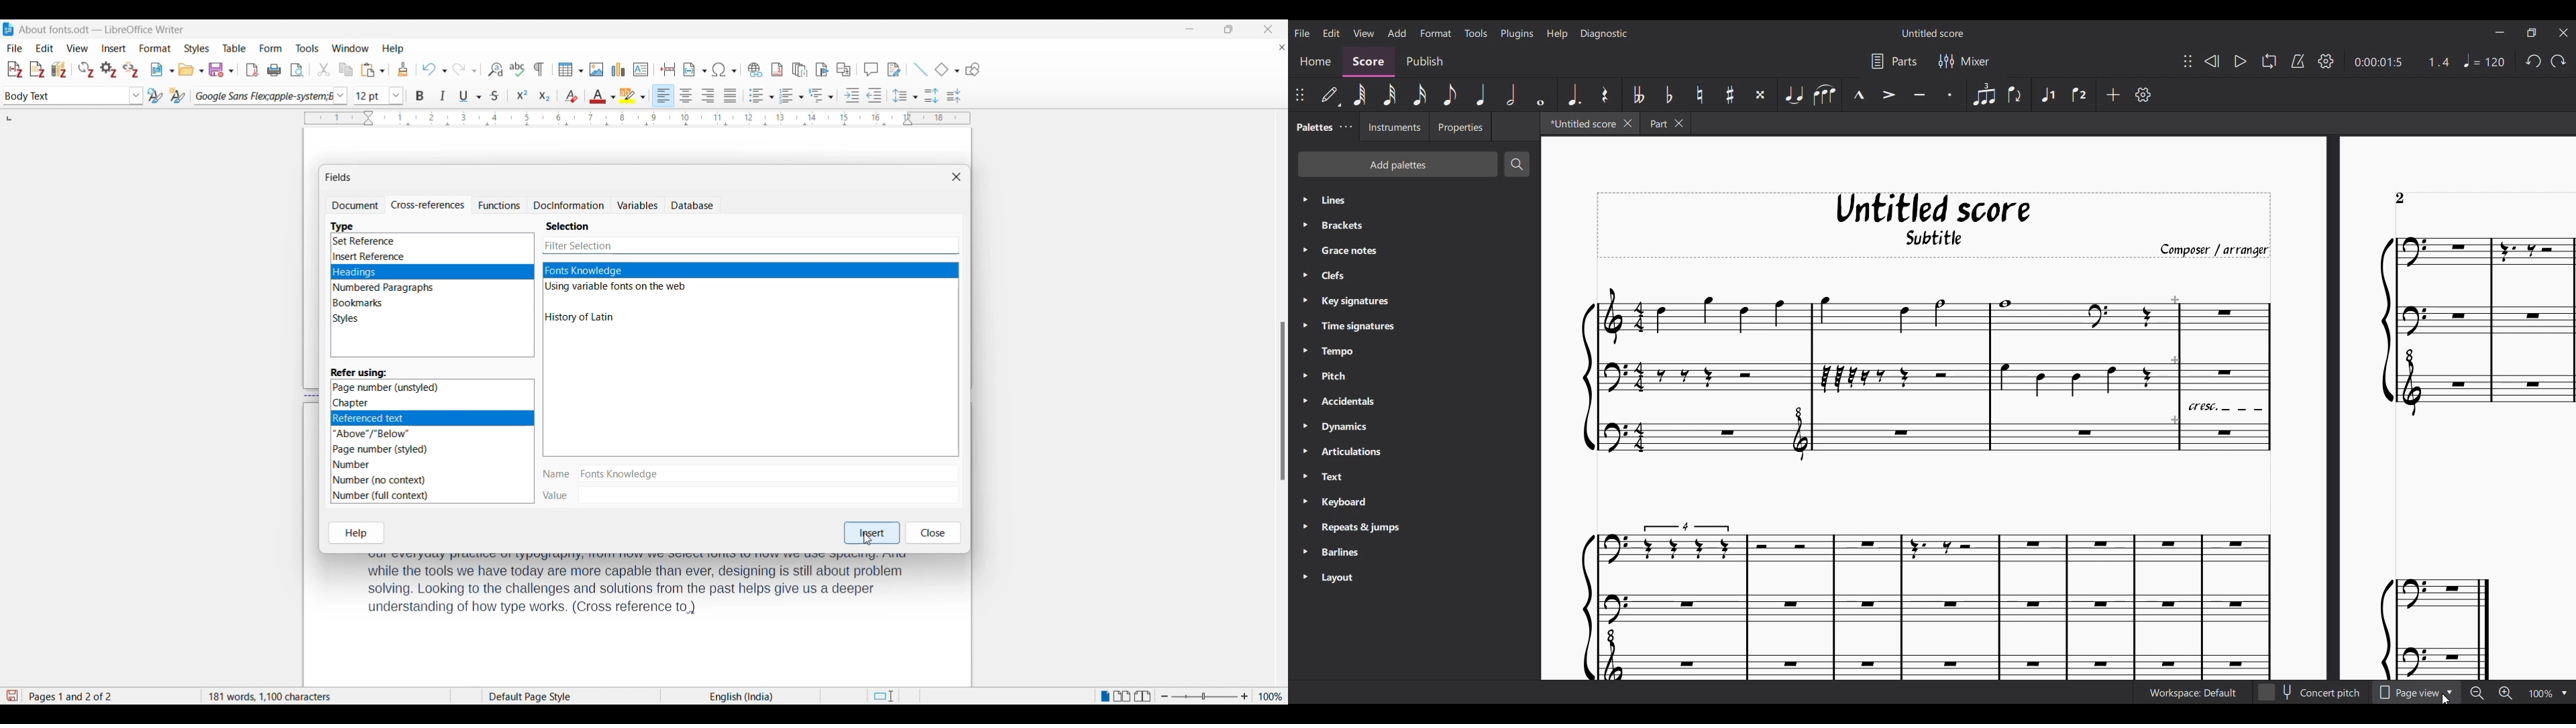 The image size is (2576, 728). Describe the element at coordinates (822, 70) in the screenshot. I see `Insert bookmark` at that location.